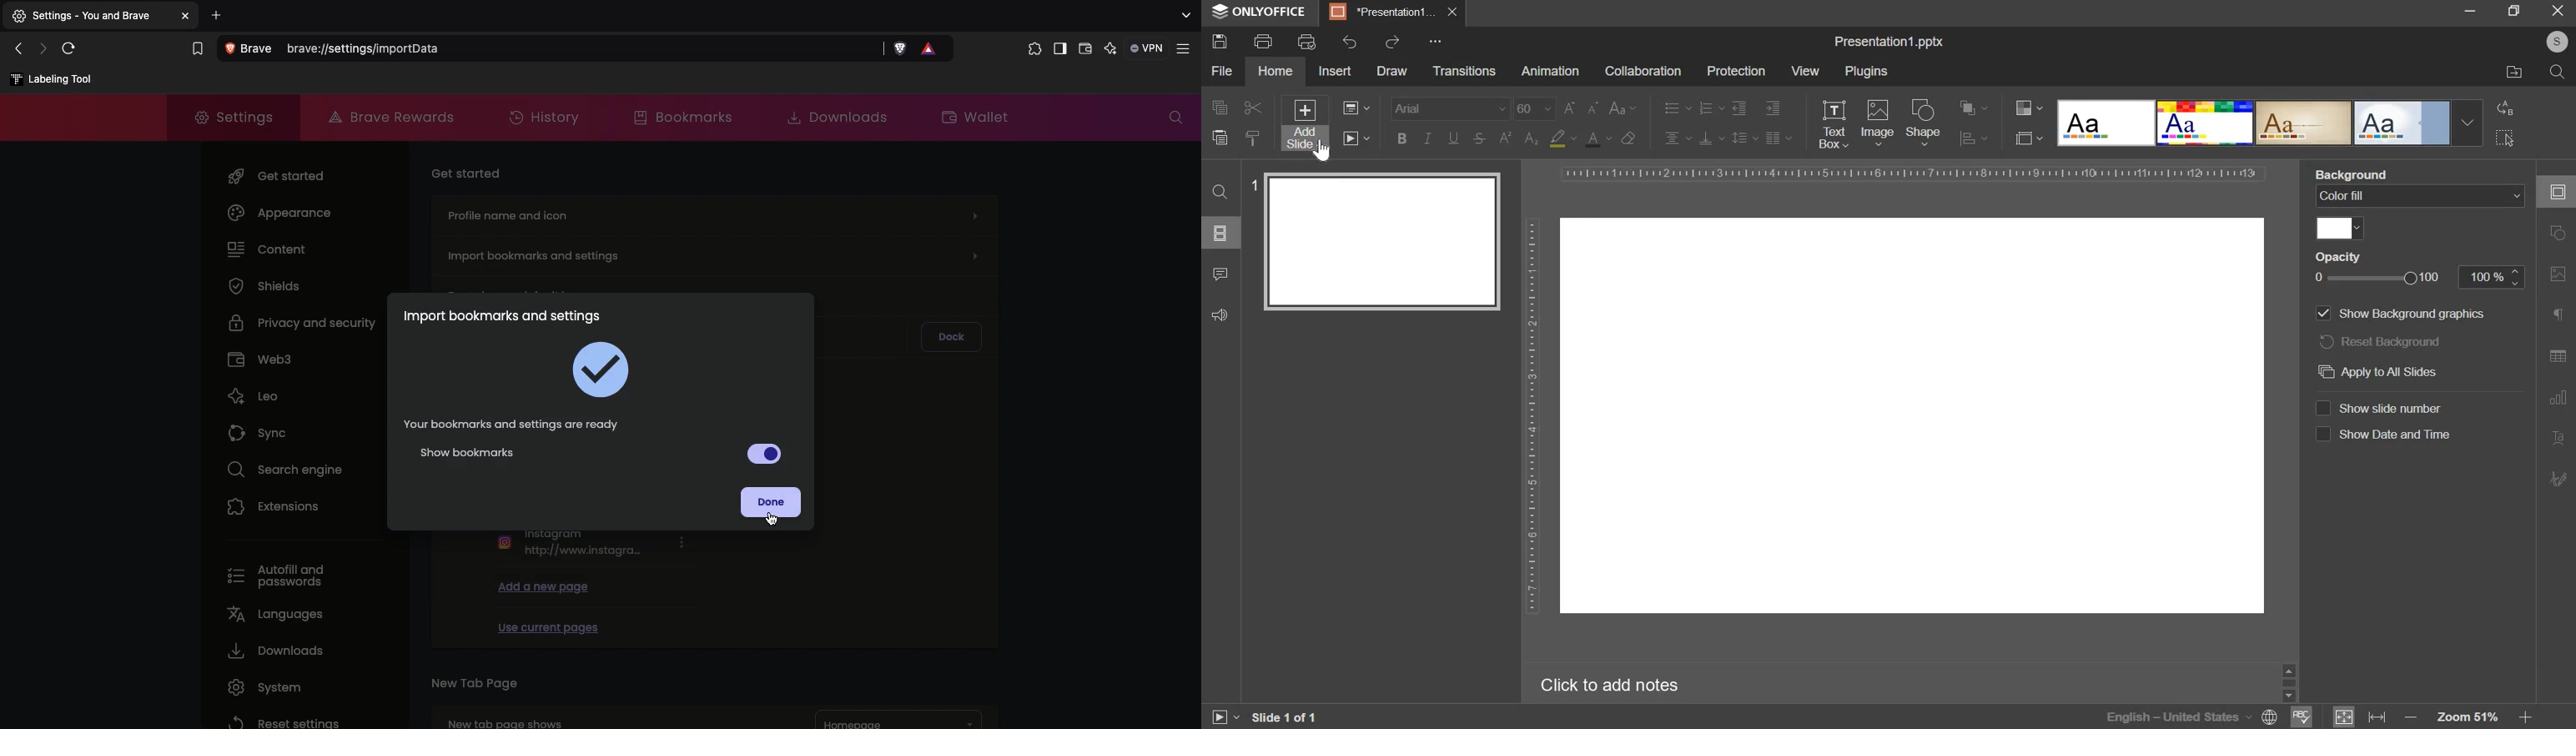 This screenshot has width=2576, height=756. I want to click on leo AI, so click(1110, 49).